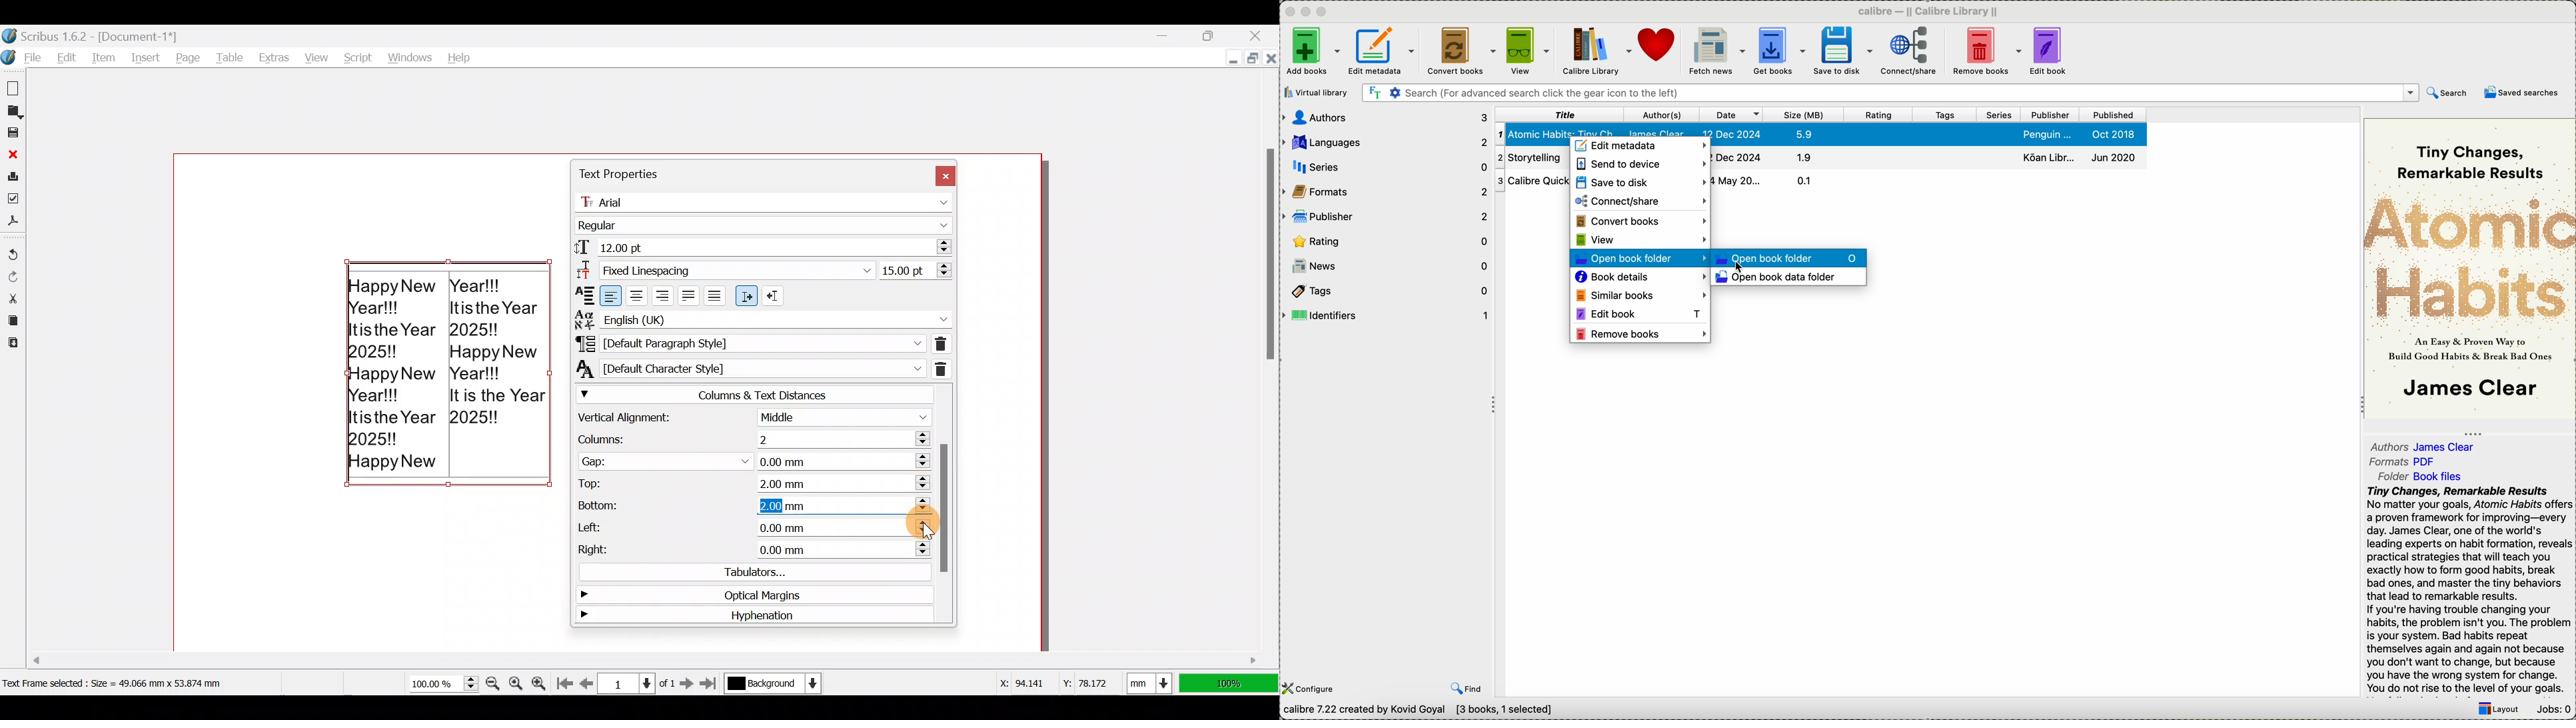 The image size is (2576, 728). What do you see at coordinates (15, 111) in the screenshot?
I see `Open` at bounding box center [15, 111].